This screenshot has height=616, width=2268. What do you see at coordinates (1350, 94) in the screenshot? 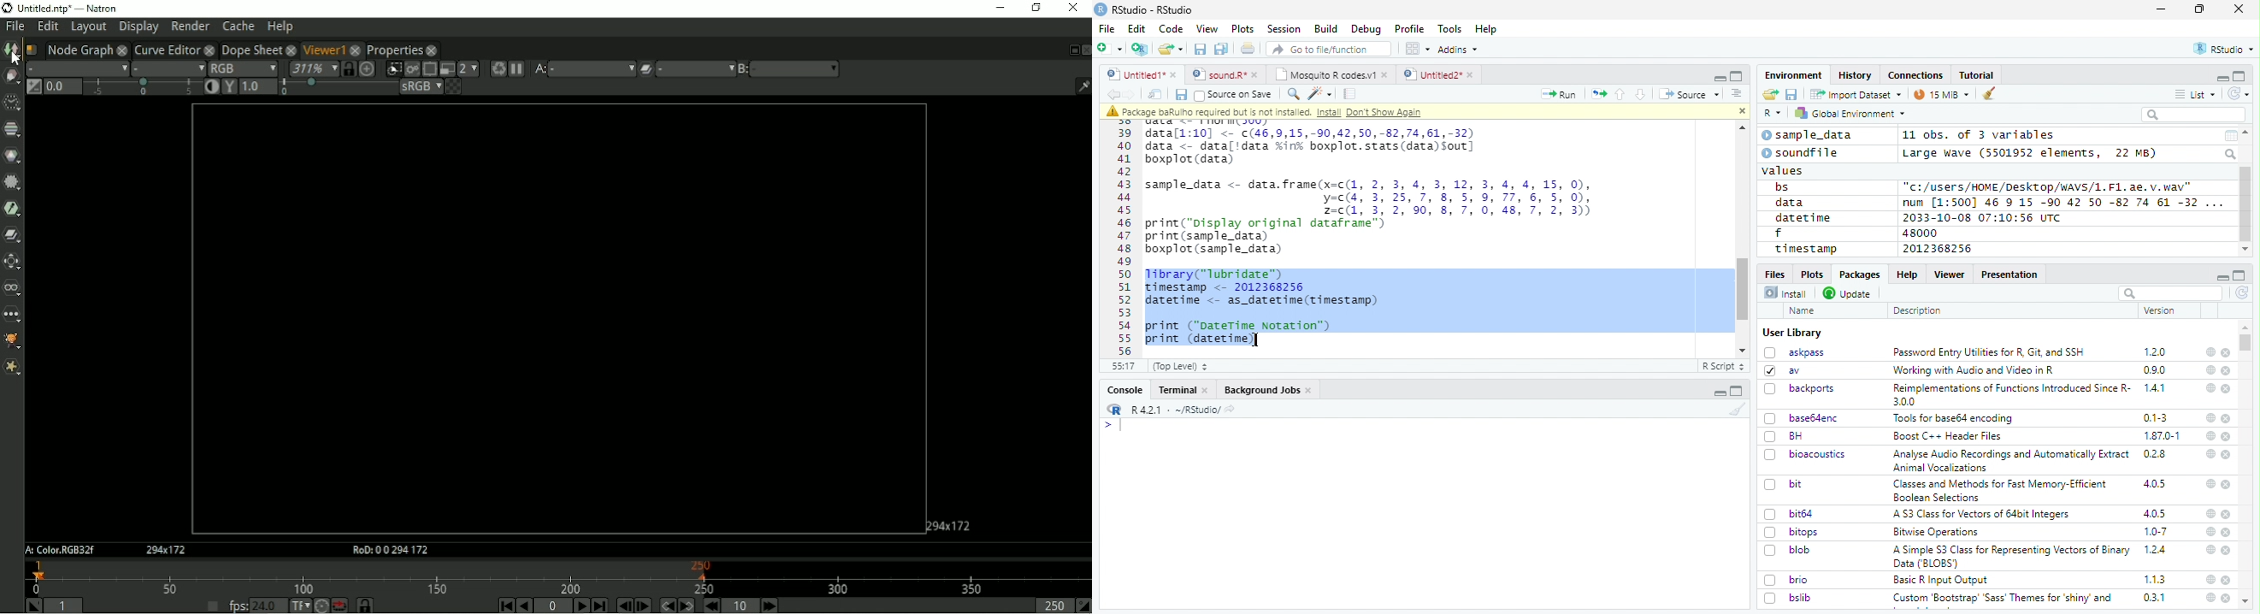
I see `Compile report` at bounding box center [1350, 94].